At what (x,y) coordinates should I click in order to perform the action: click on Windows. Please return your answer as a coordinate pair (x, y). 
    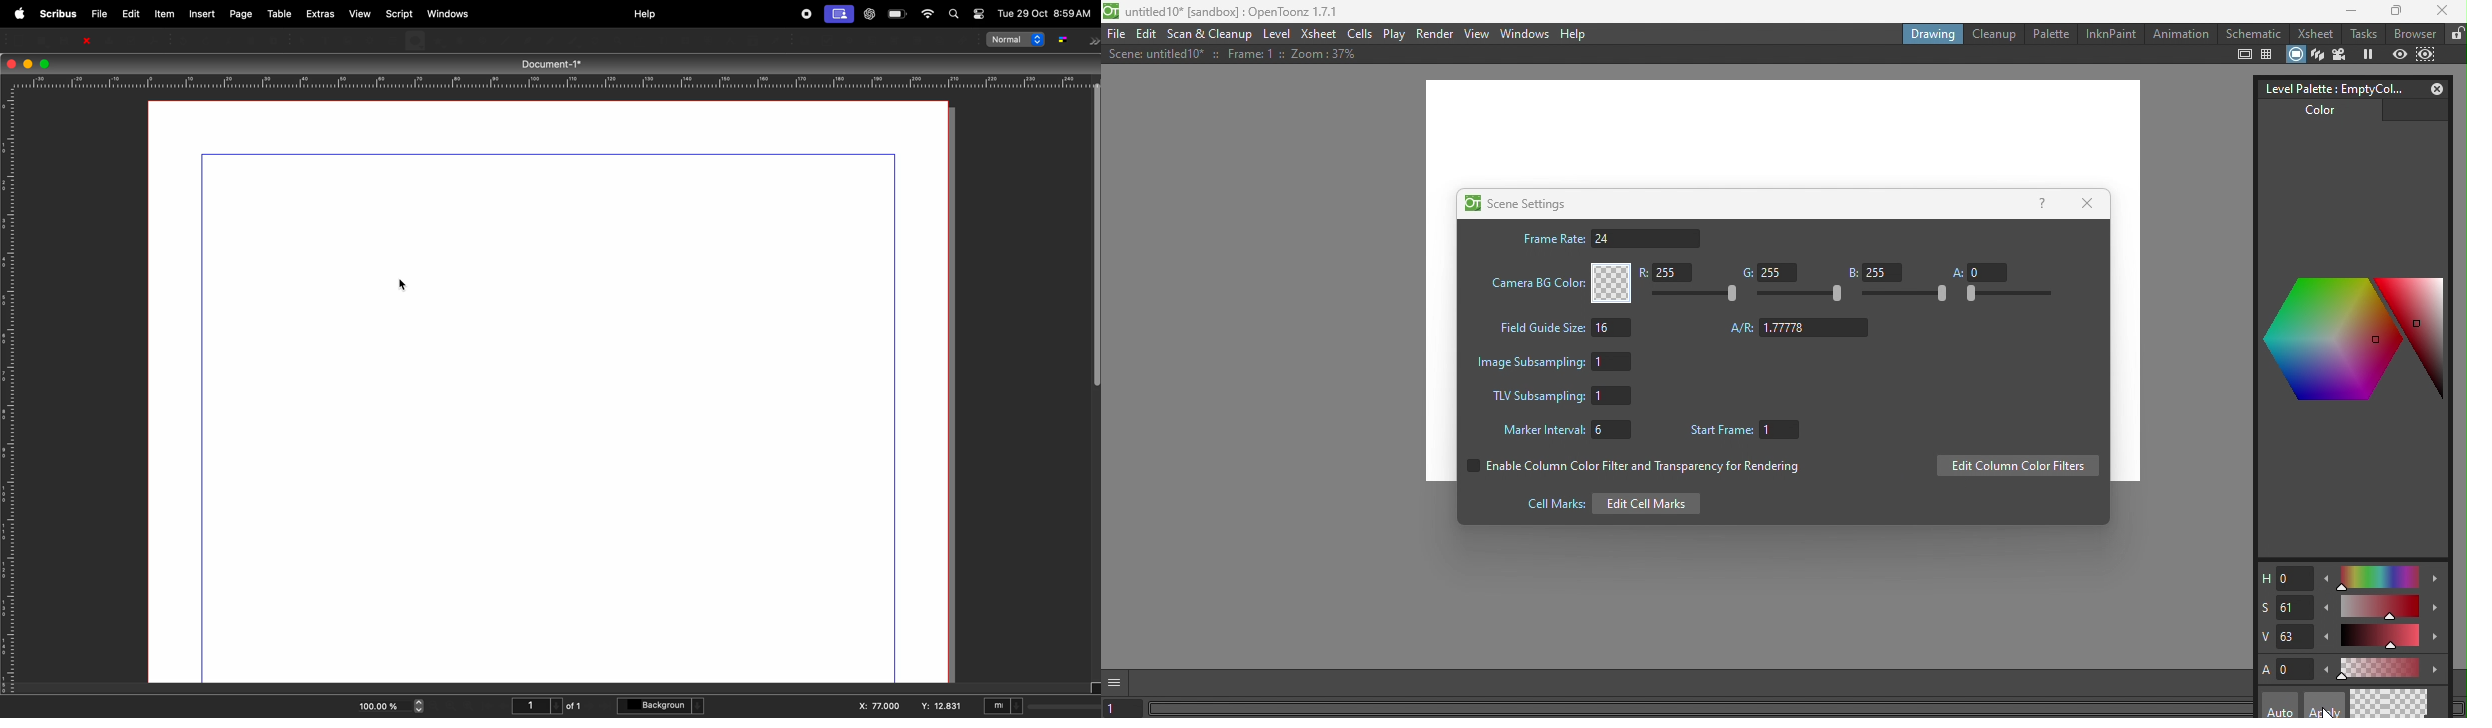
    Looking at the image, I should click on (1523, 34).